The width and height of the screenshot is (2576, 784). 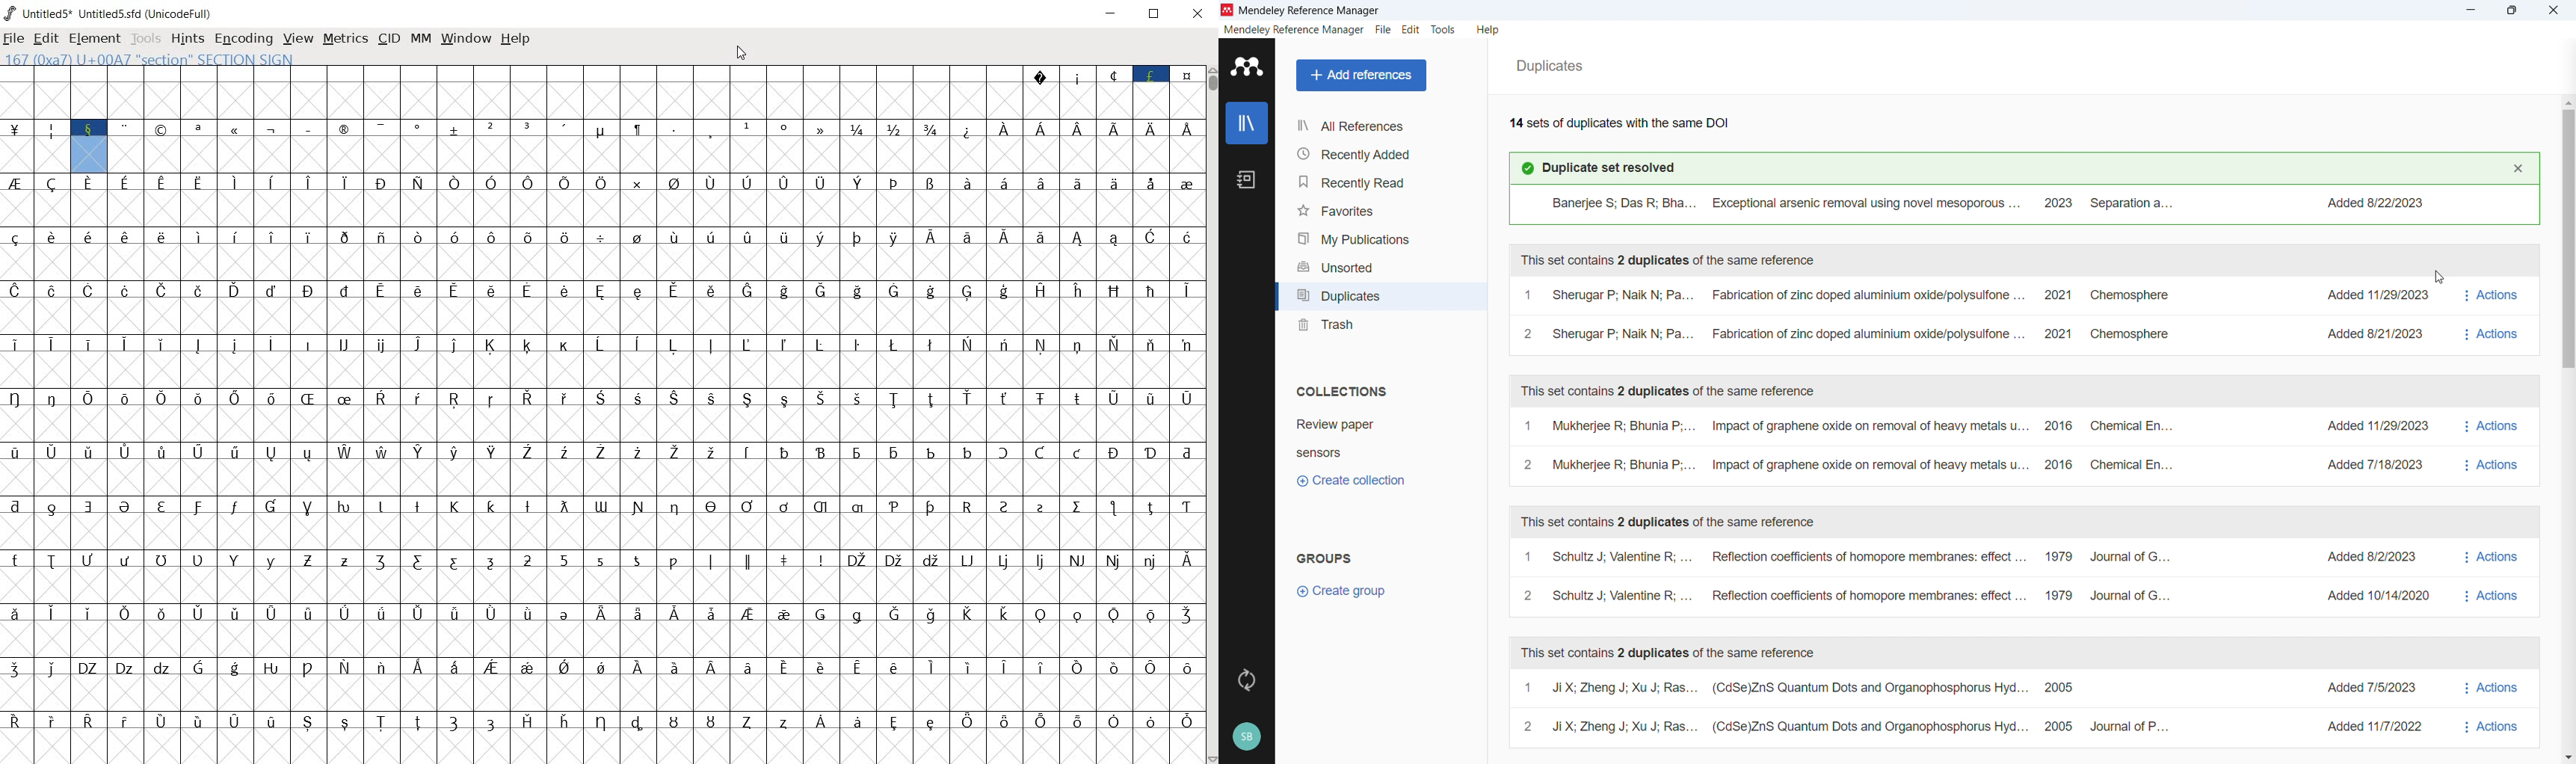 What do you see at coordinates (1380, 327) in the screenshot?
I see `trash ` at bounding box center [1380, 327].